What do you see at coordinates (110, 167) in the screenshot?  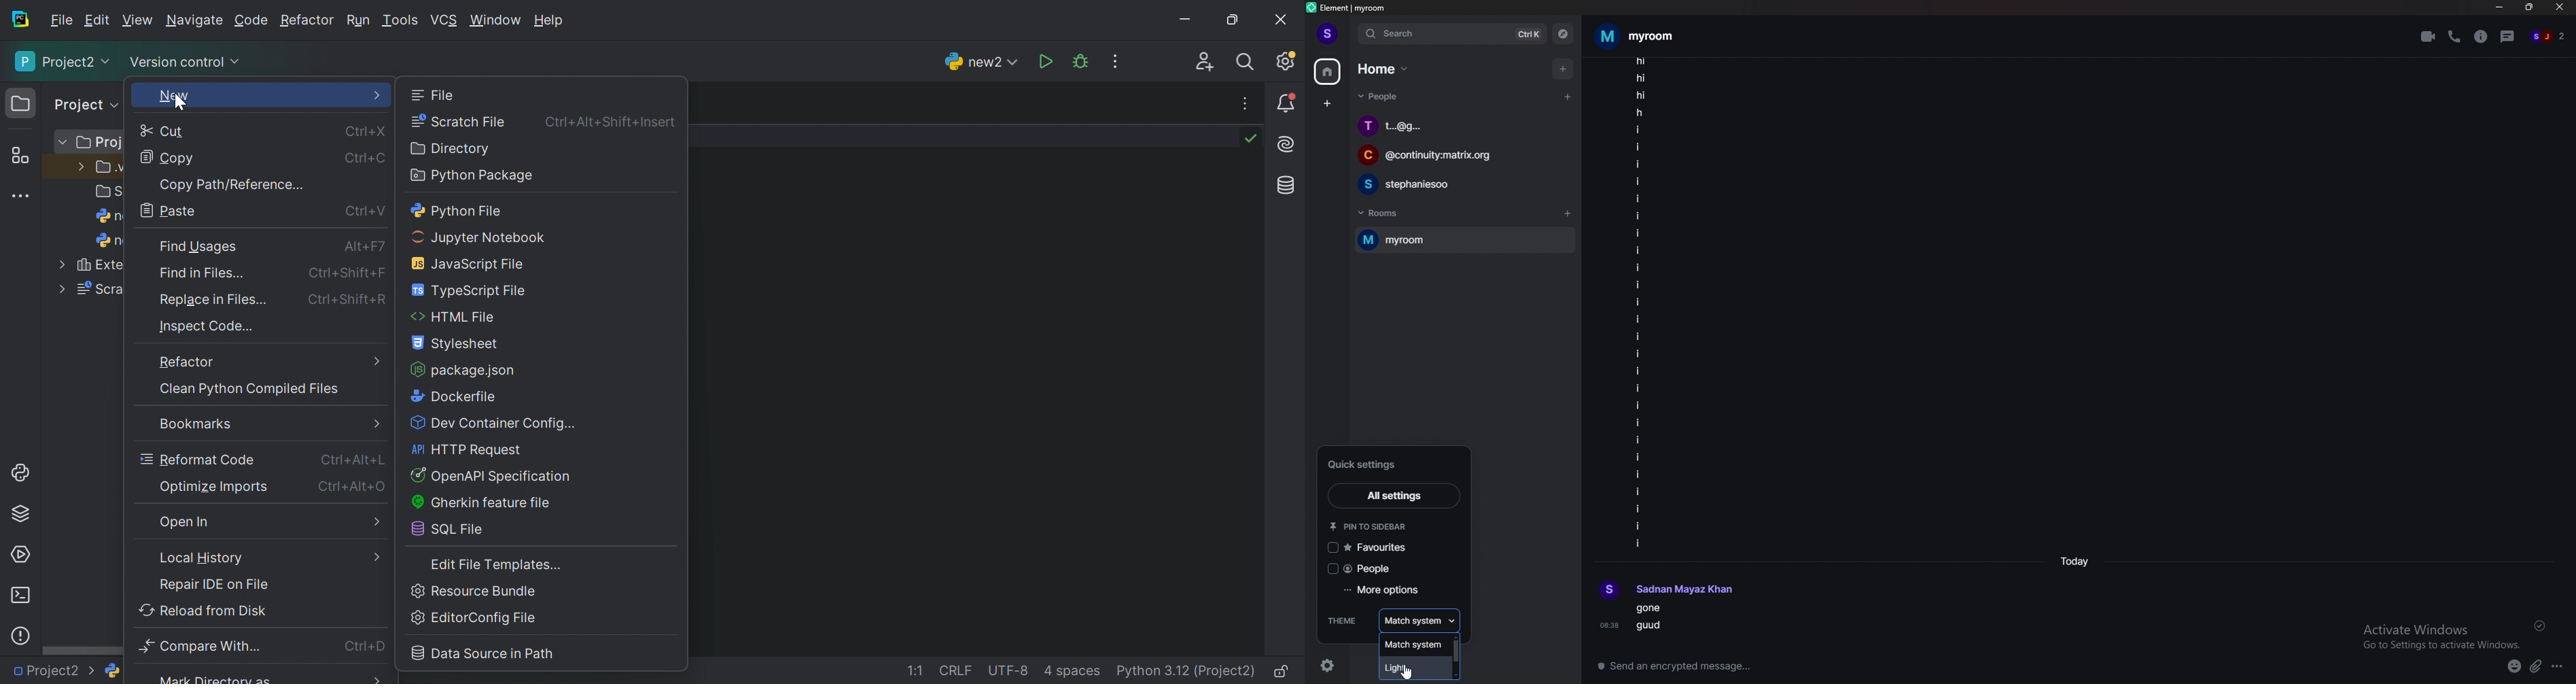 I see `.v` at bounding box center [110, 167].